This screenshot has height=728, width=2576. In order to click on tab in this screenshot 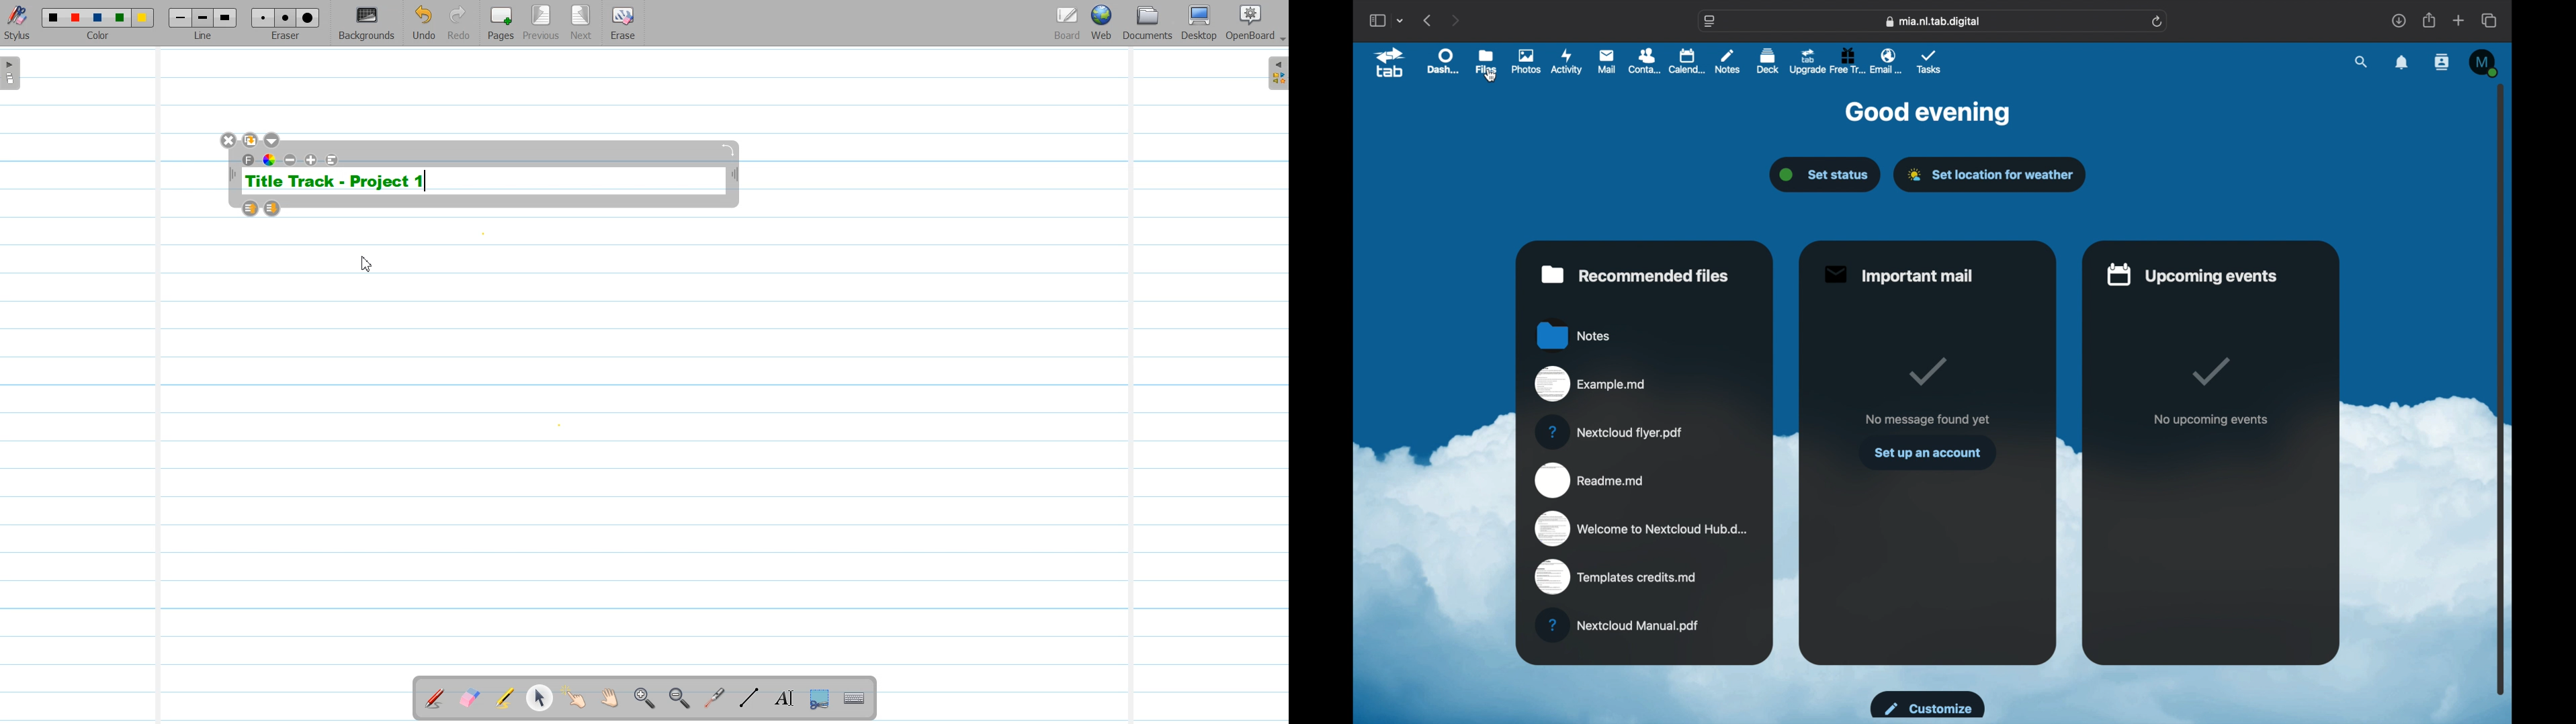, I will do `click(1391, 63)`.